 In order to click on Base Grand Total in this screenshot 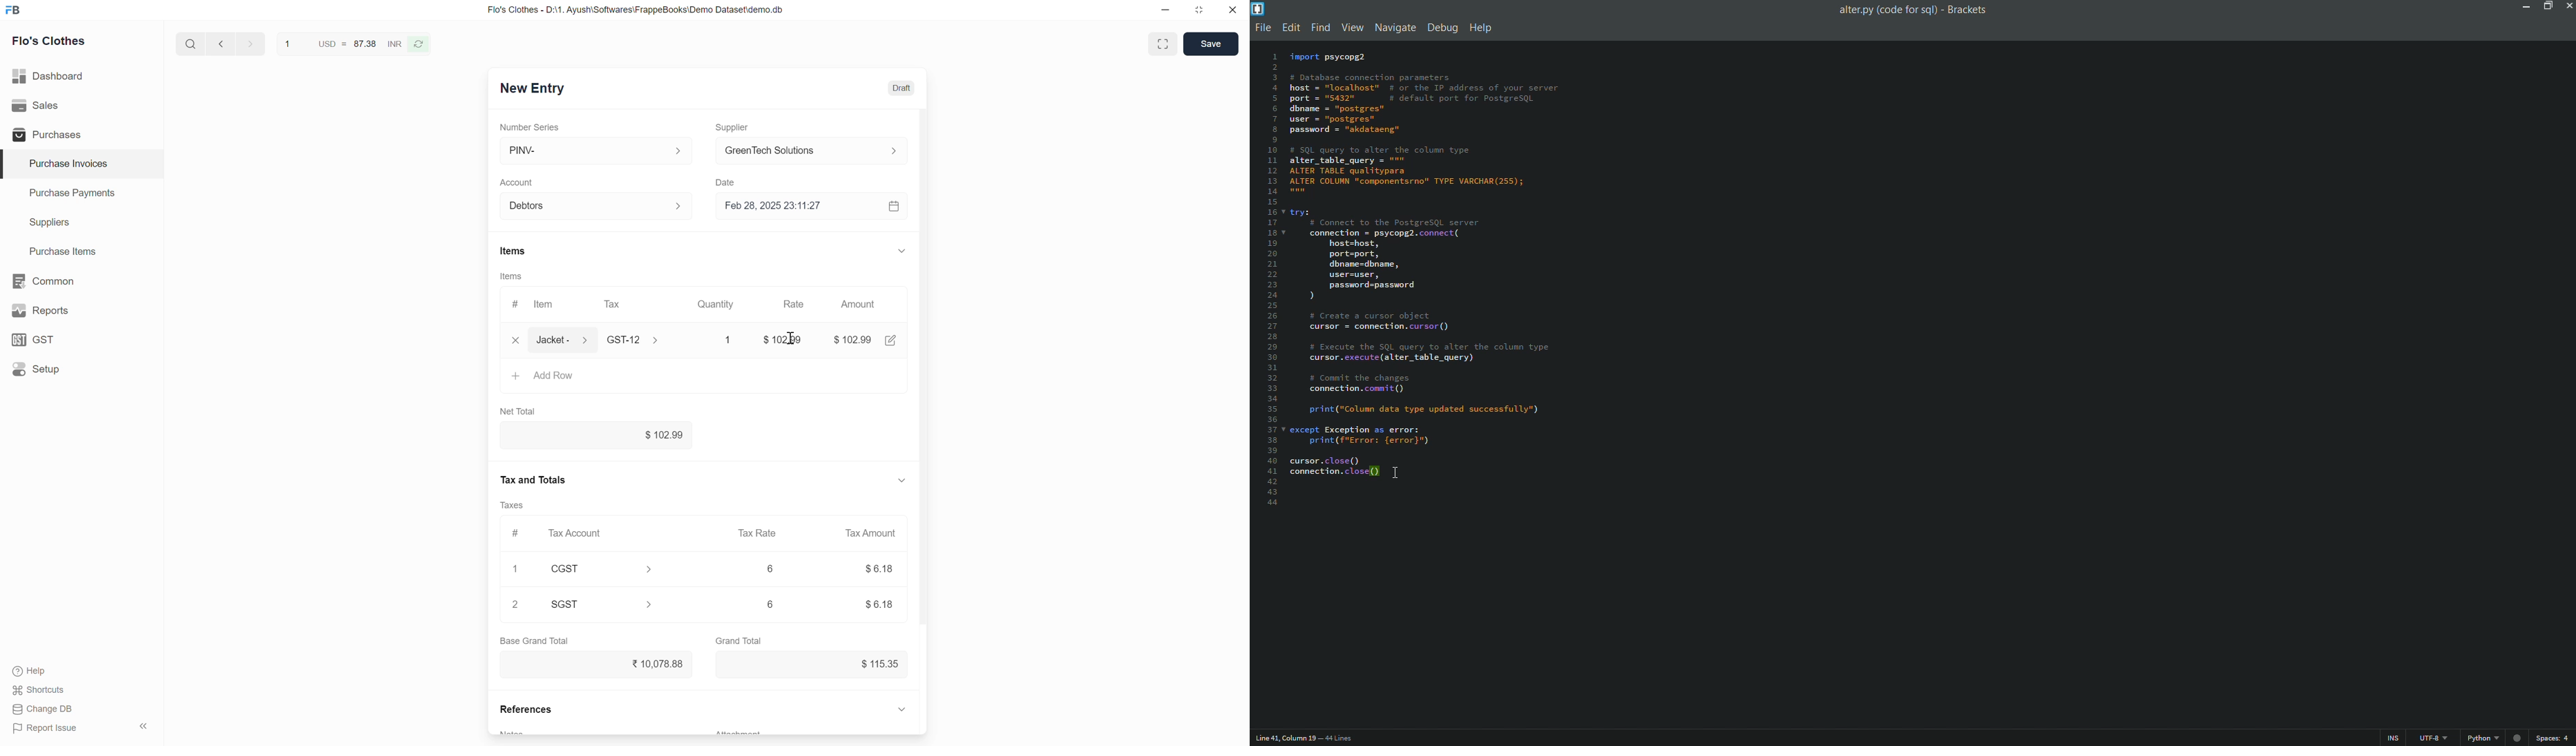, I will do `click(534, 641)`.